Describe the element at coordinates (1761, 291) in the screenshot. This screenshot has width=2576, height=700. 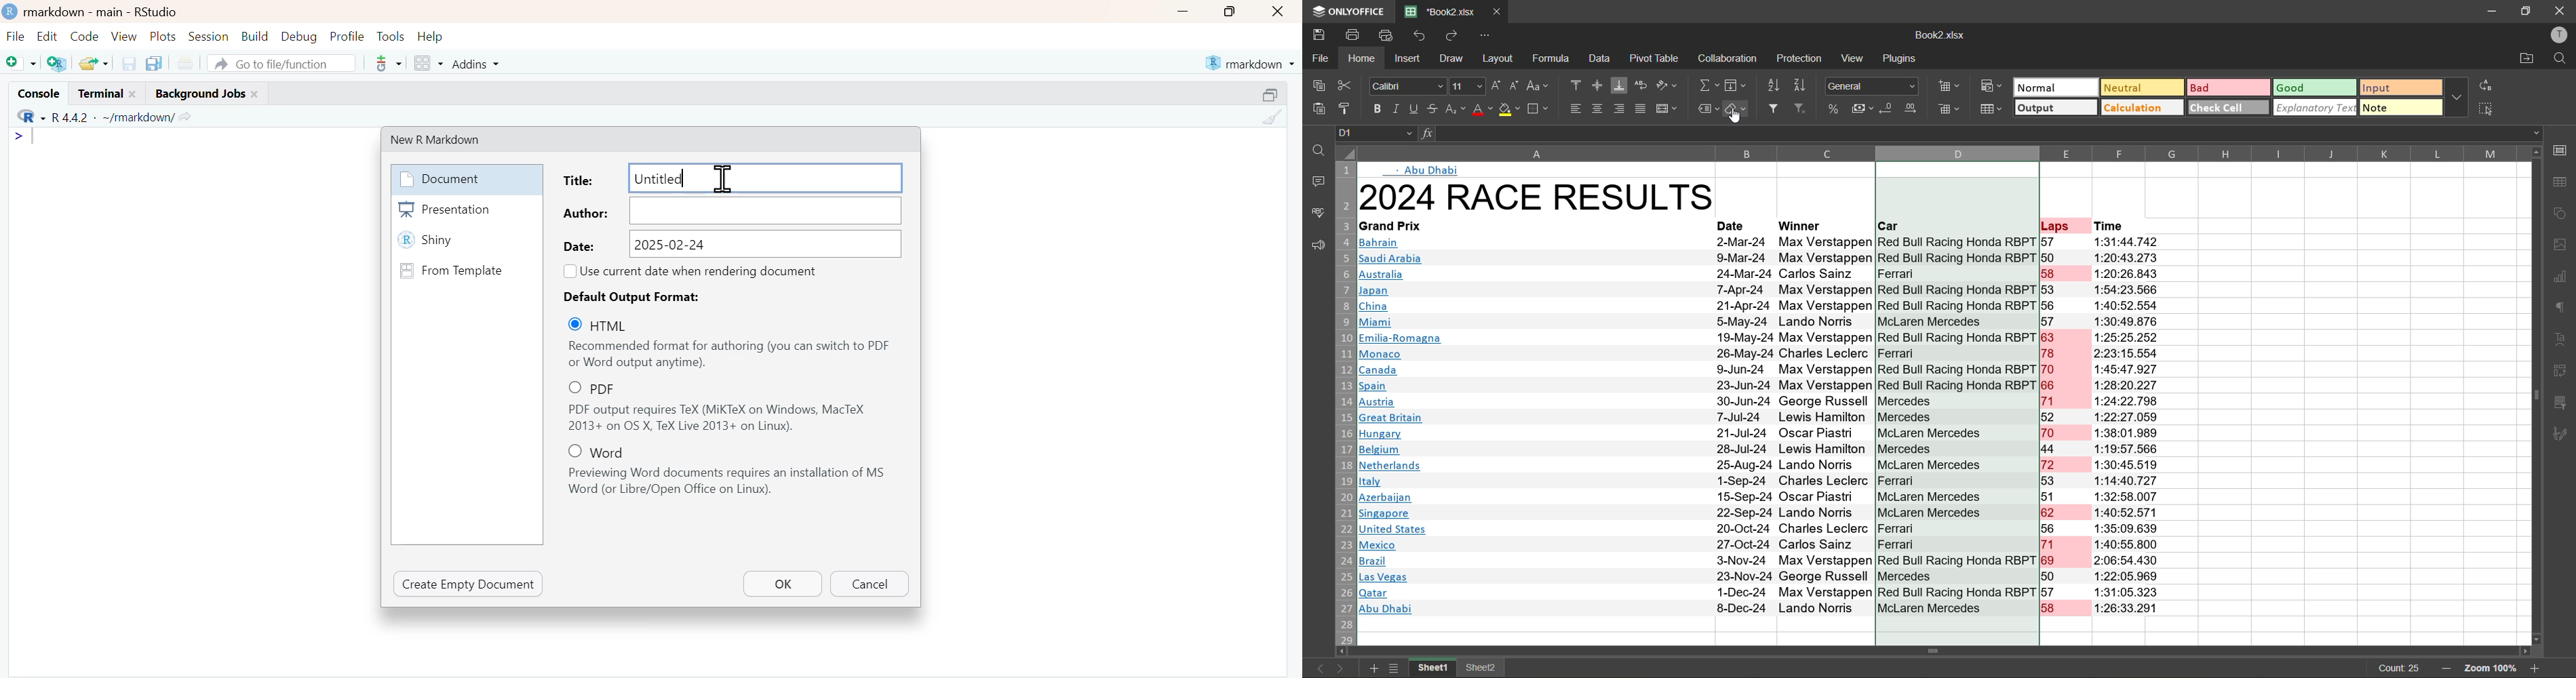
I see `Japan 7-Apr-24 Max Verstappen Red Bull Racing Honda RBPT 53 1:54:23.566` at that location.